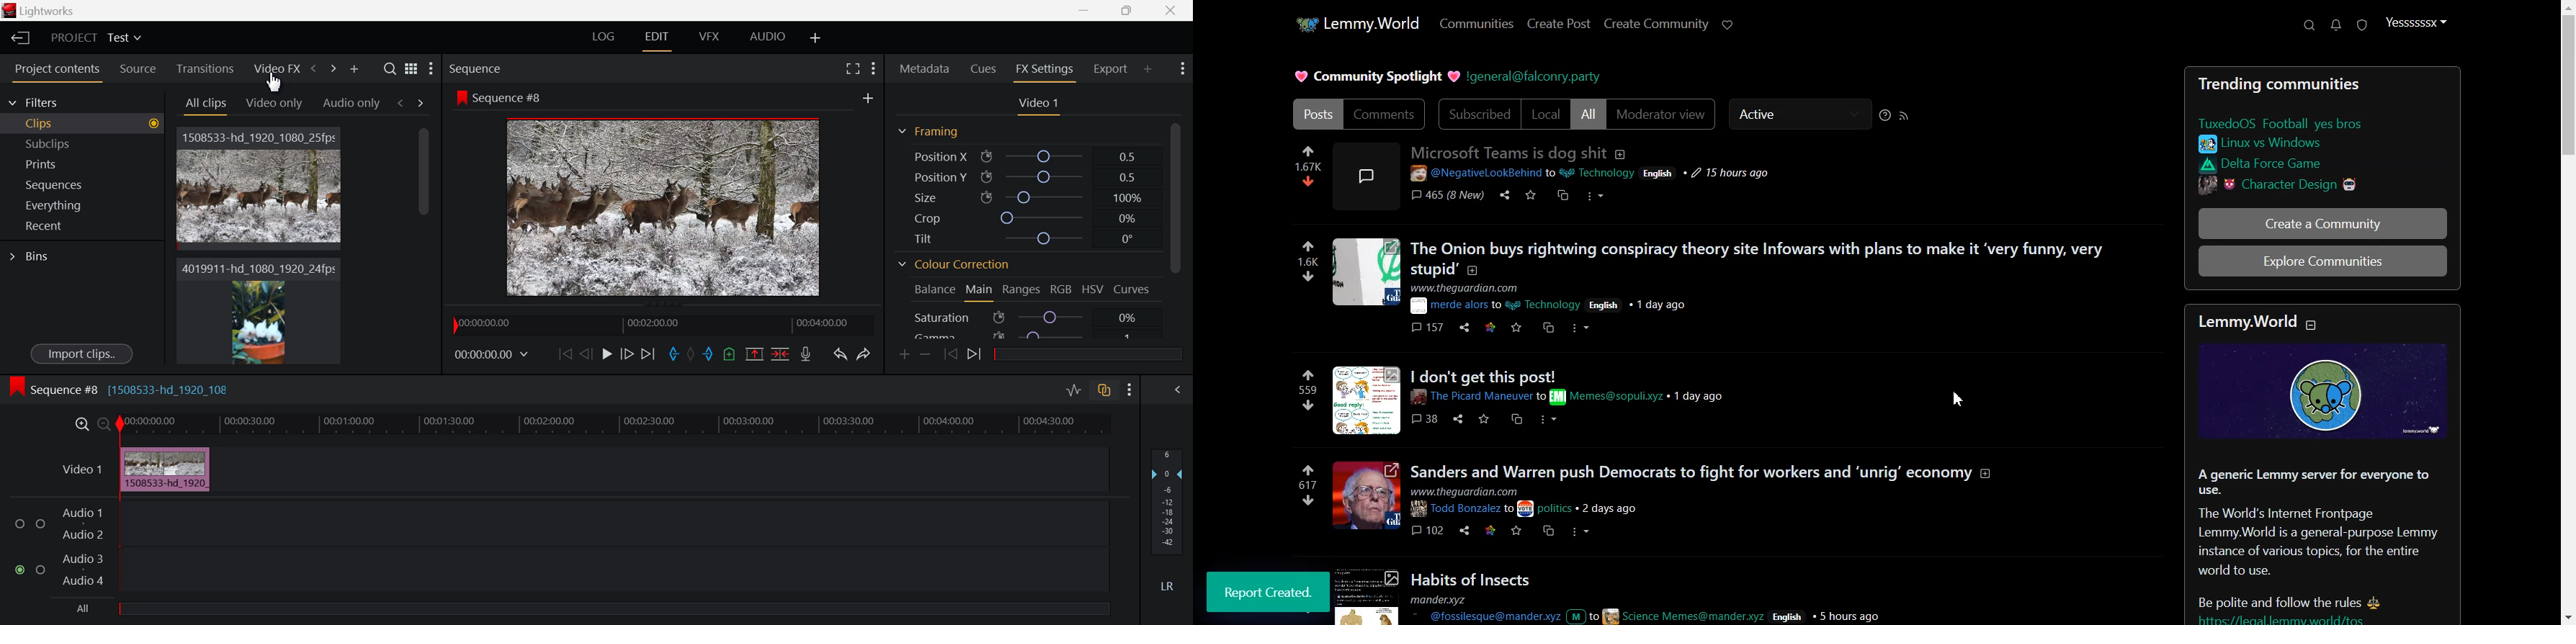  Describe the element at coordinates (1103, 391) in the screenshot. I see `Toggle Audio Track Sync` at that location.